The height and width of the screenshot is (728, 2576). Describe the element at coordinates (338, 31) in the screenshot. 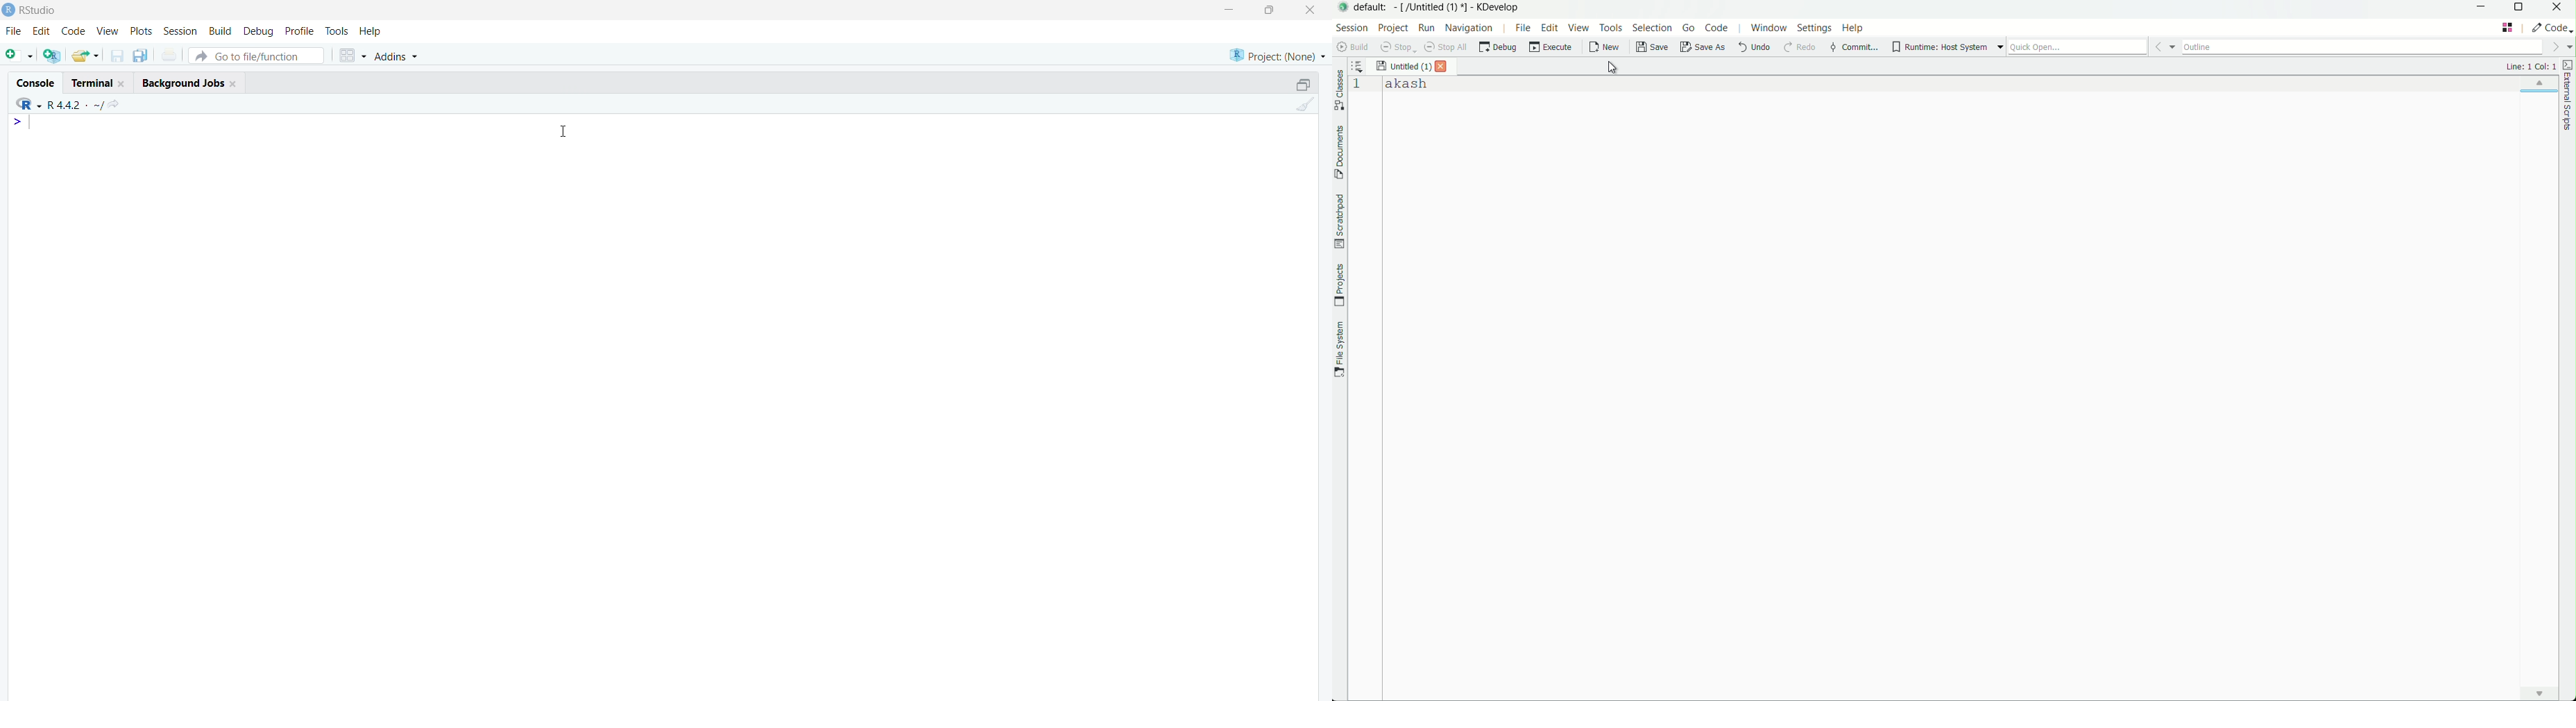

I see `tools` at that location.